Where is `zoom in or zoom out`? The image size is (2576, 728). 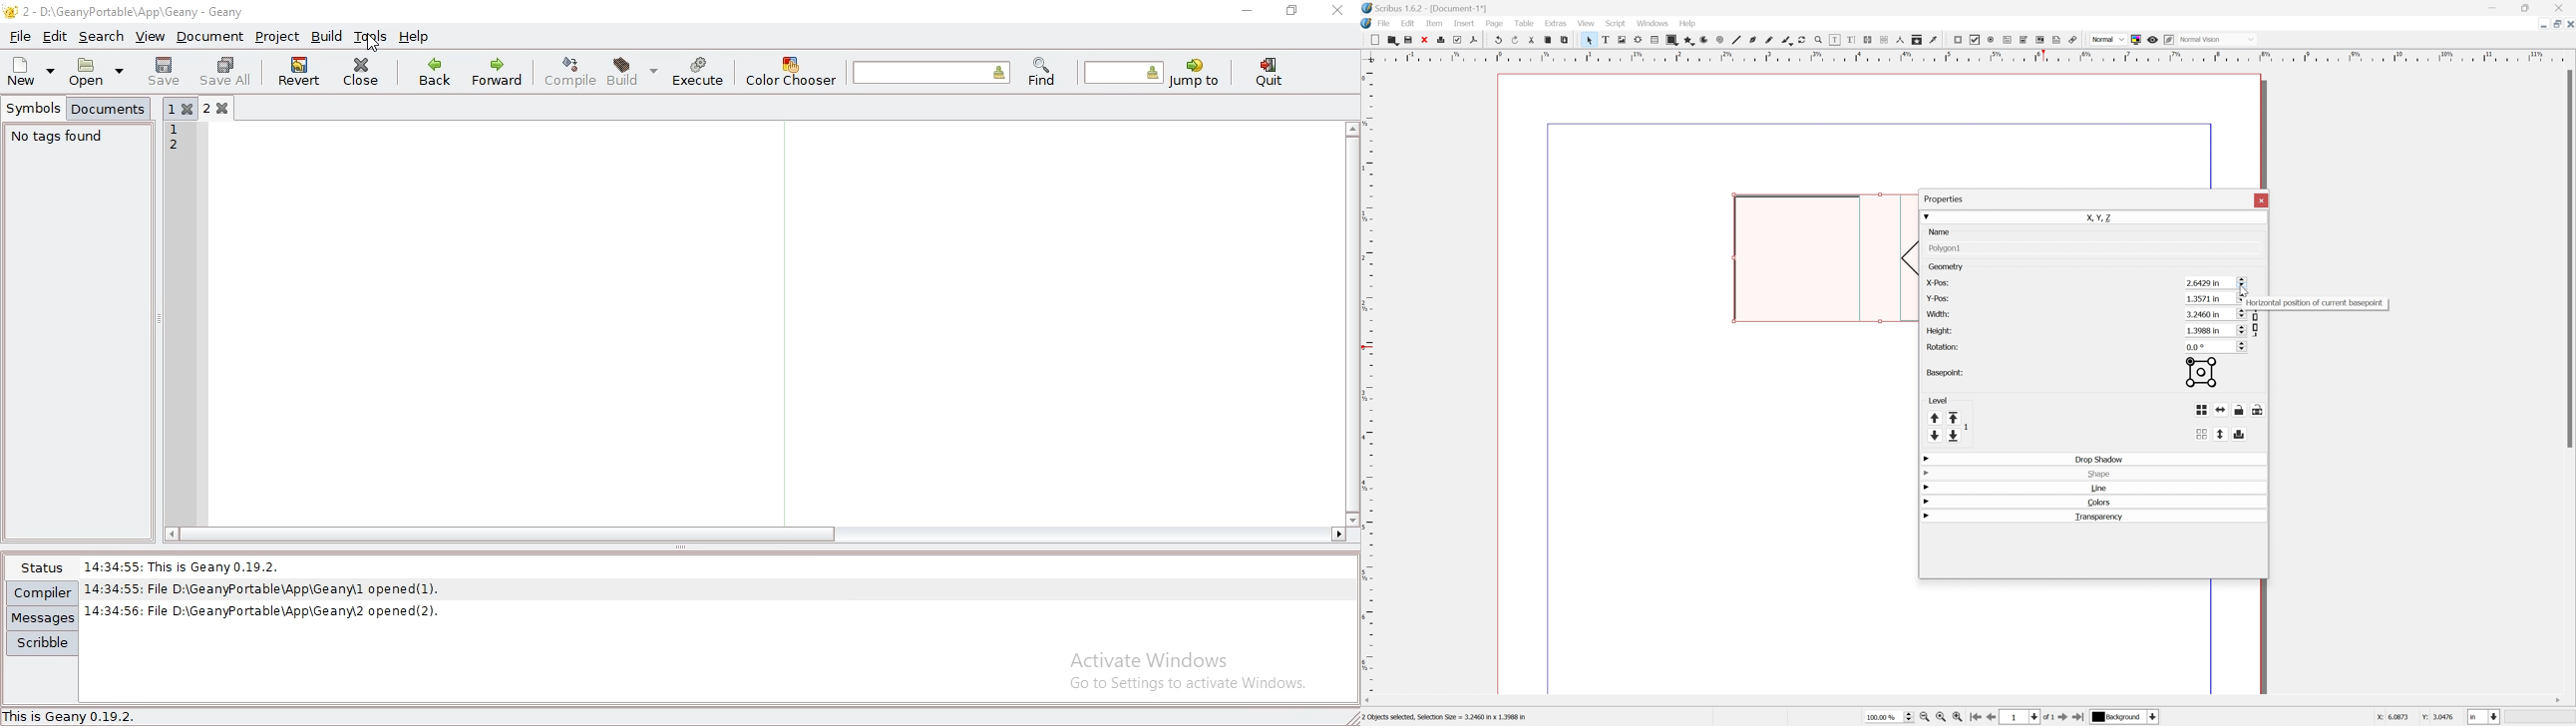
zoom in or zoom out is located at coordinates (1815, 39).